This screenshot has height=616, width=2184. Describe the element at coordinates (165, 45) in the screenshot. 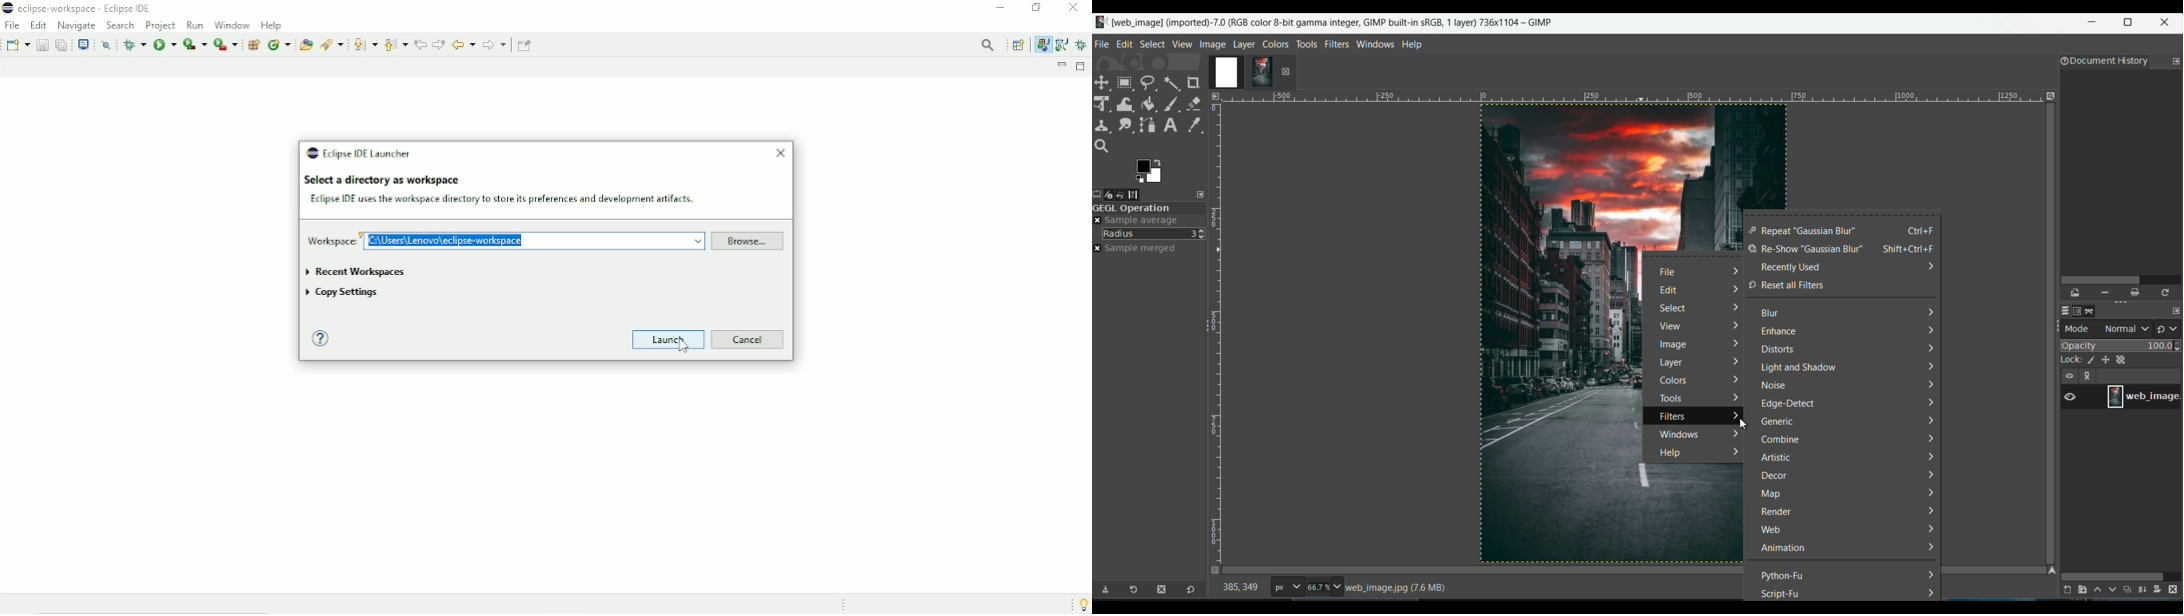

I see `Run` at that location.